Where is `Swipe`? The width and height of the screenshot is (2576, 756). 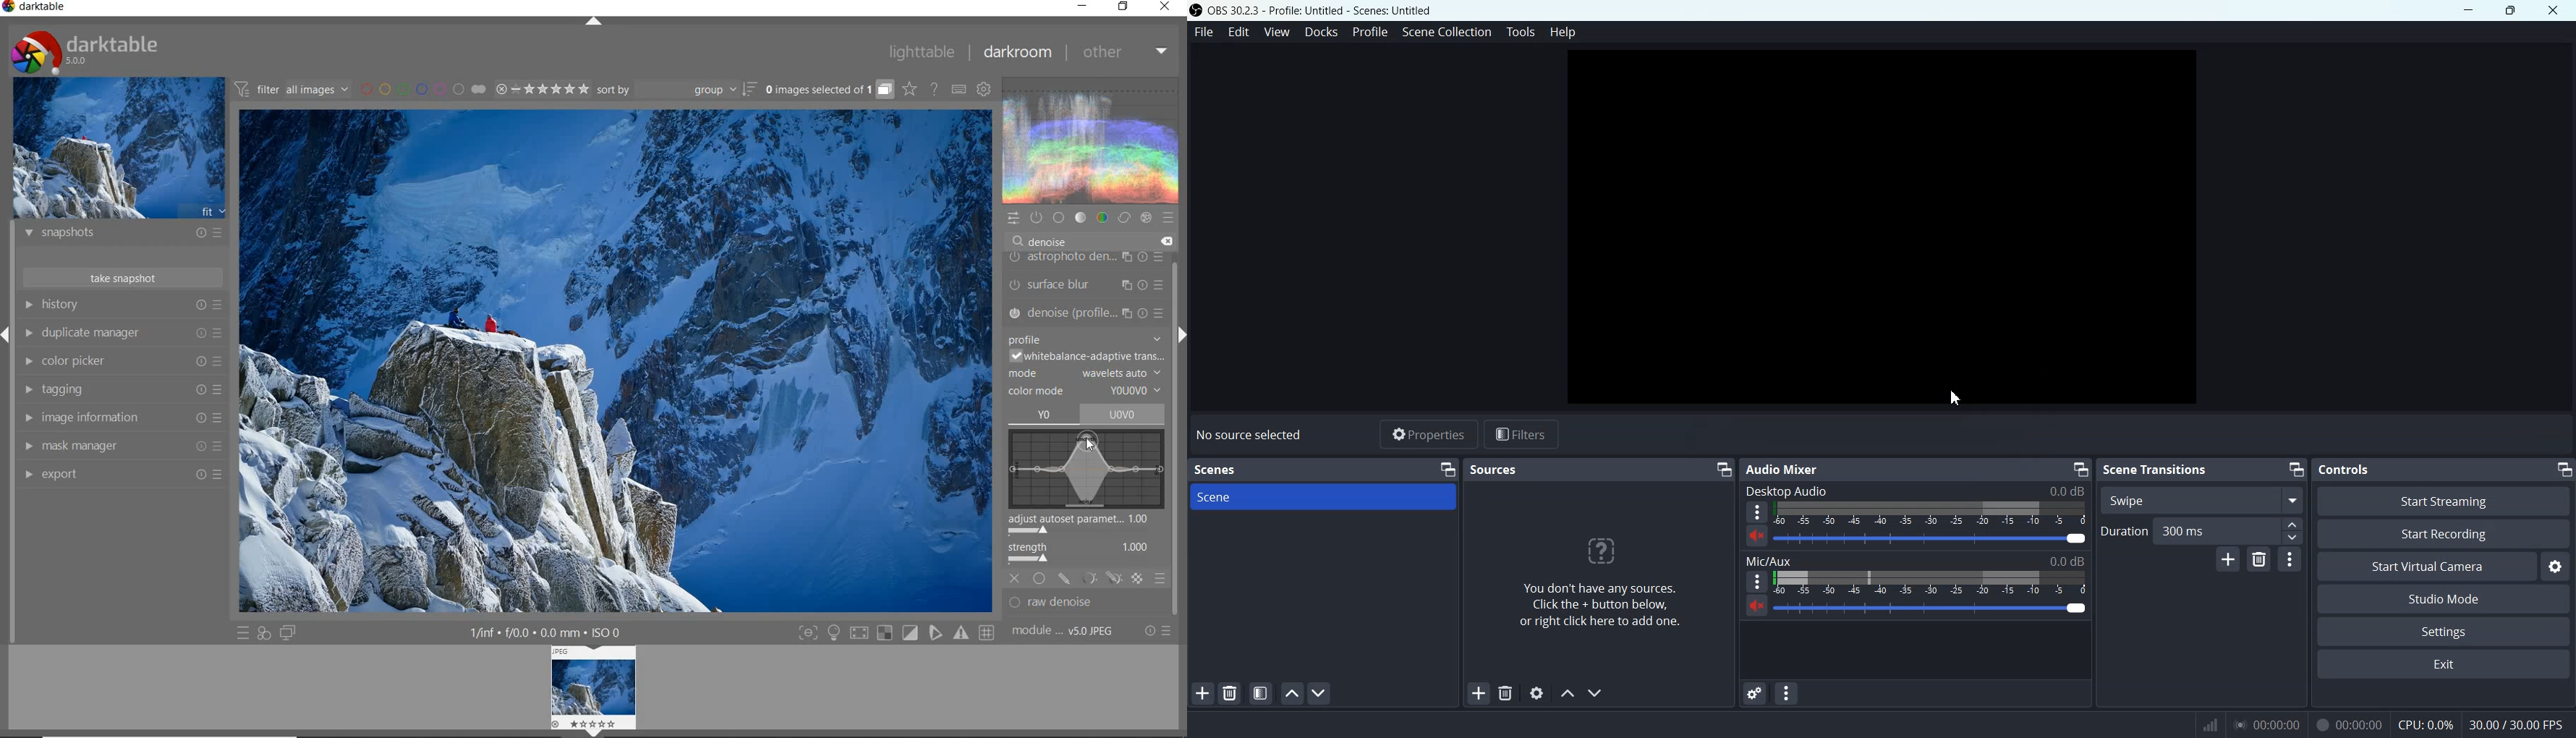
Swipe is located at coordinates (2201, 499).